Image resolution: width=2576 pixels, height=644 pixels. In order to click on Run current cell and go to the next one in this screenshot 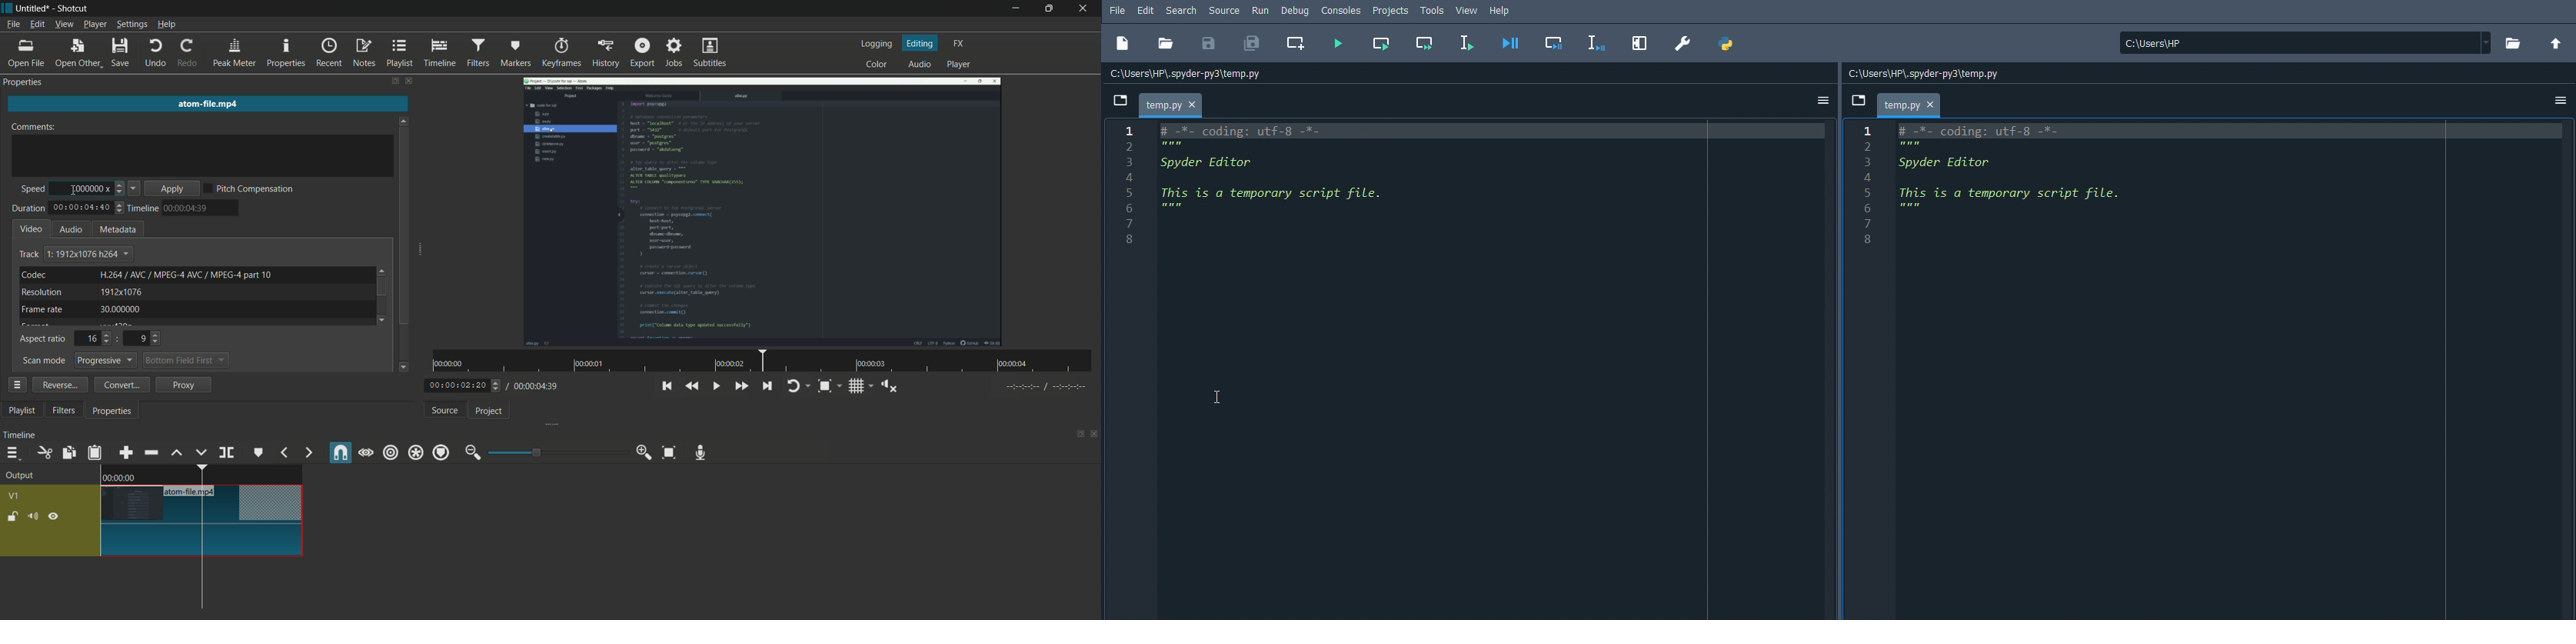, I will do `click(1424, 43)`.